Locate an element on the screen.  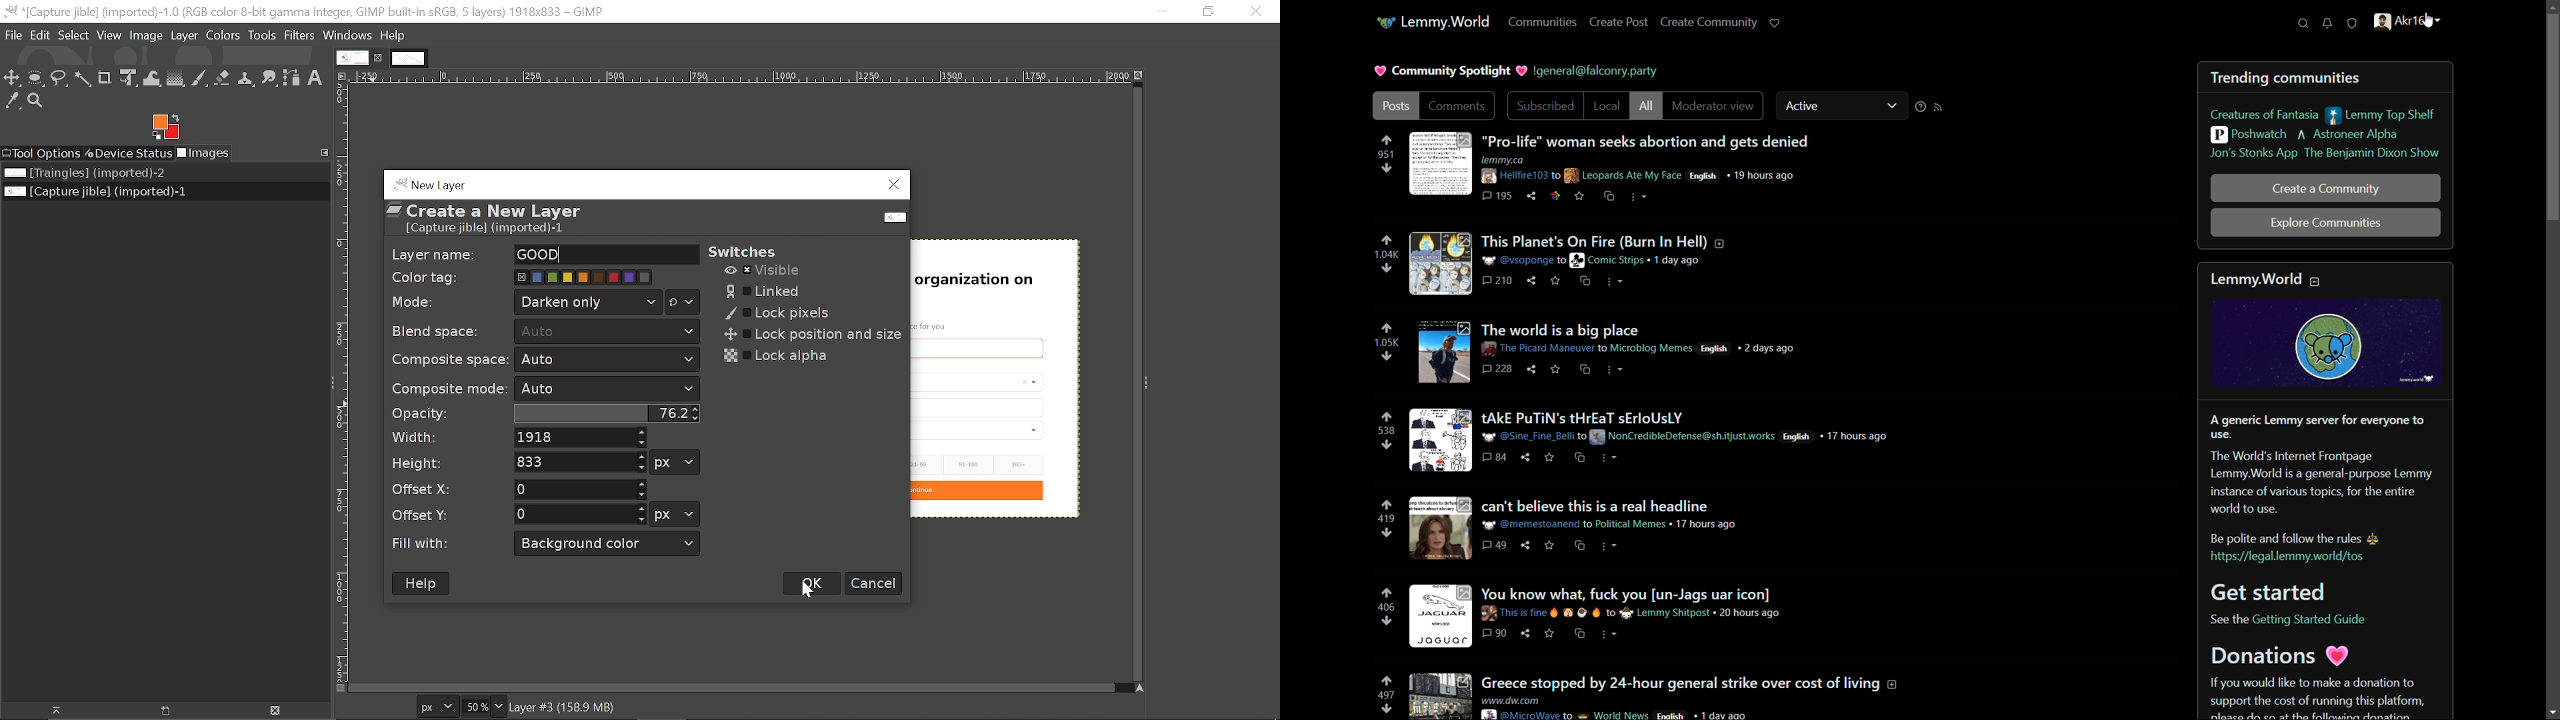
jon's stonks app is located at coordinates (2254, 153).